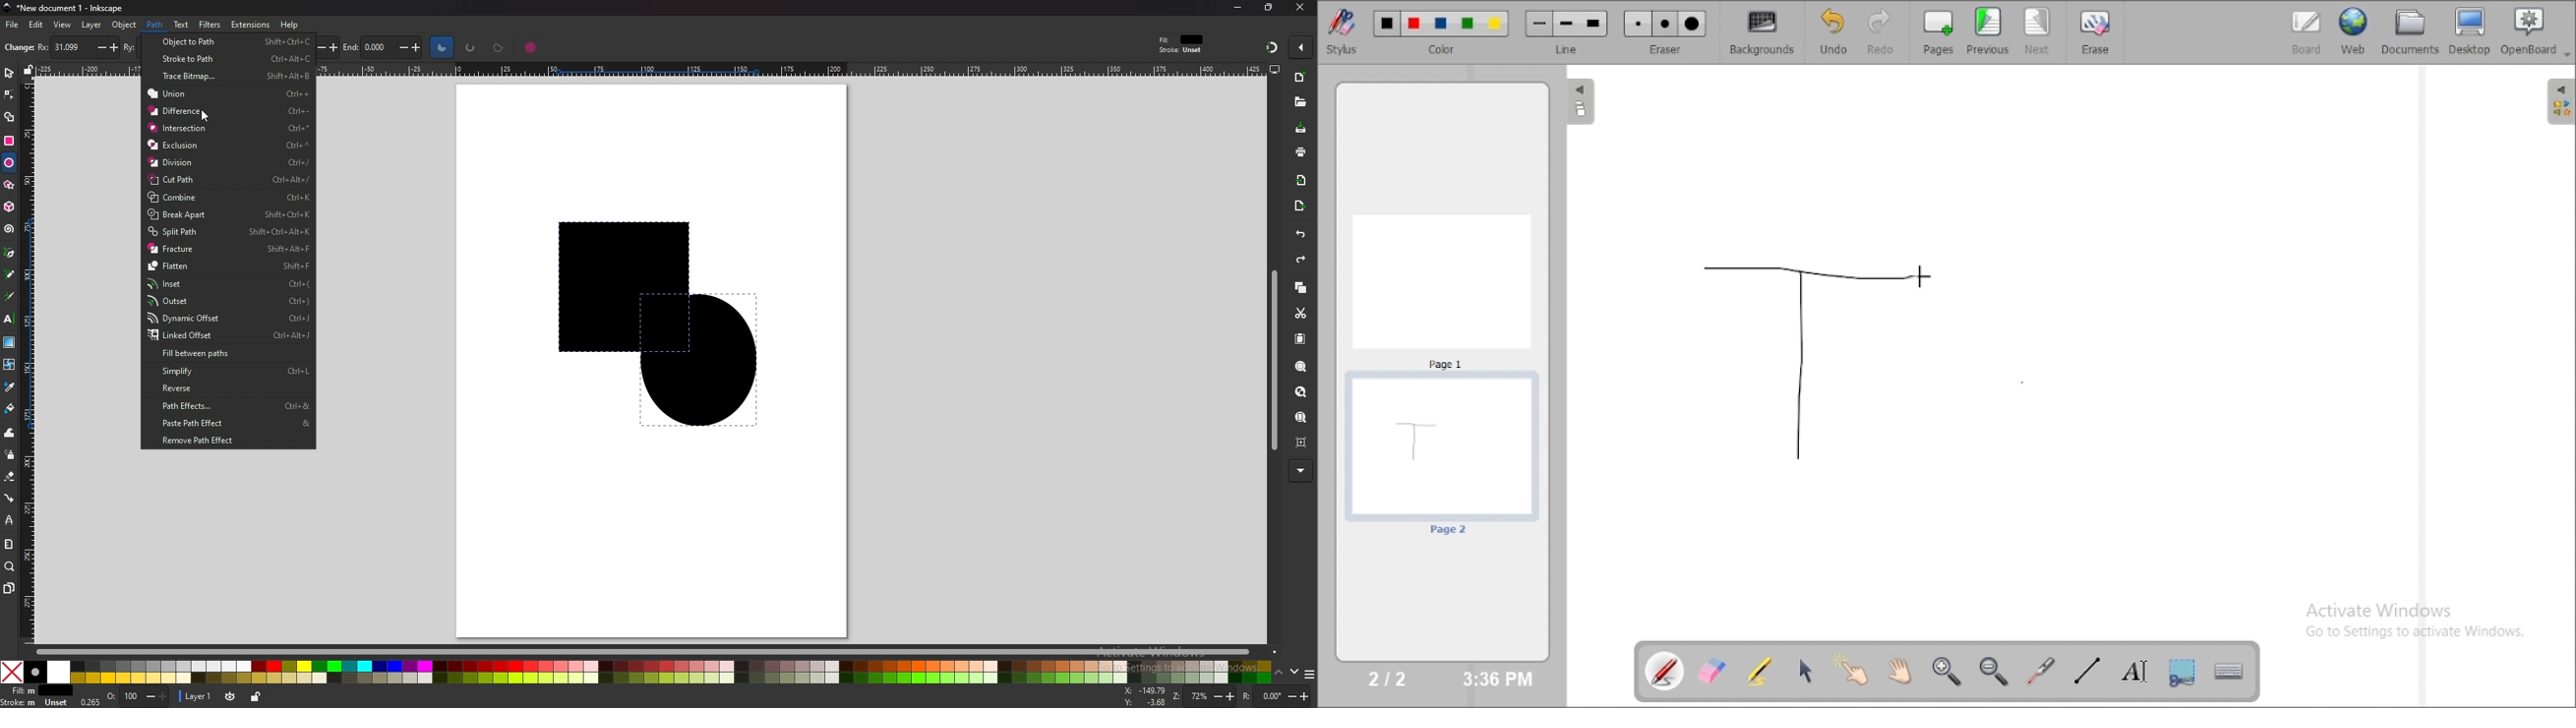  I want to click on Activate Windows
Go to Settings to activate Windows., so click(2421, 623).